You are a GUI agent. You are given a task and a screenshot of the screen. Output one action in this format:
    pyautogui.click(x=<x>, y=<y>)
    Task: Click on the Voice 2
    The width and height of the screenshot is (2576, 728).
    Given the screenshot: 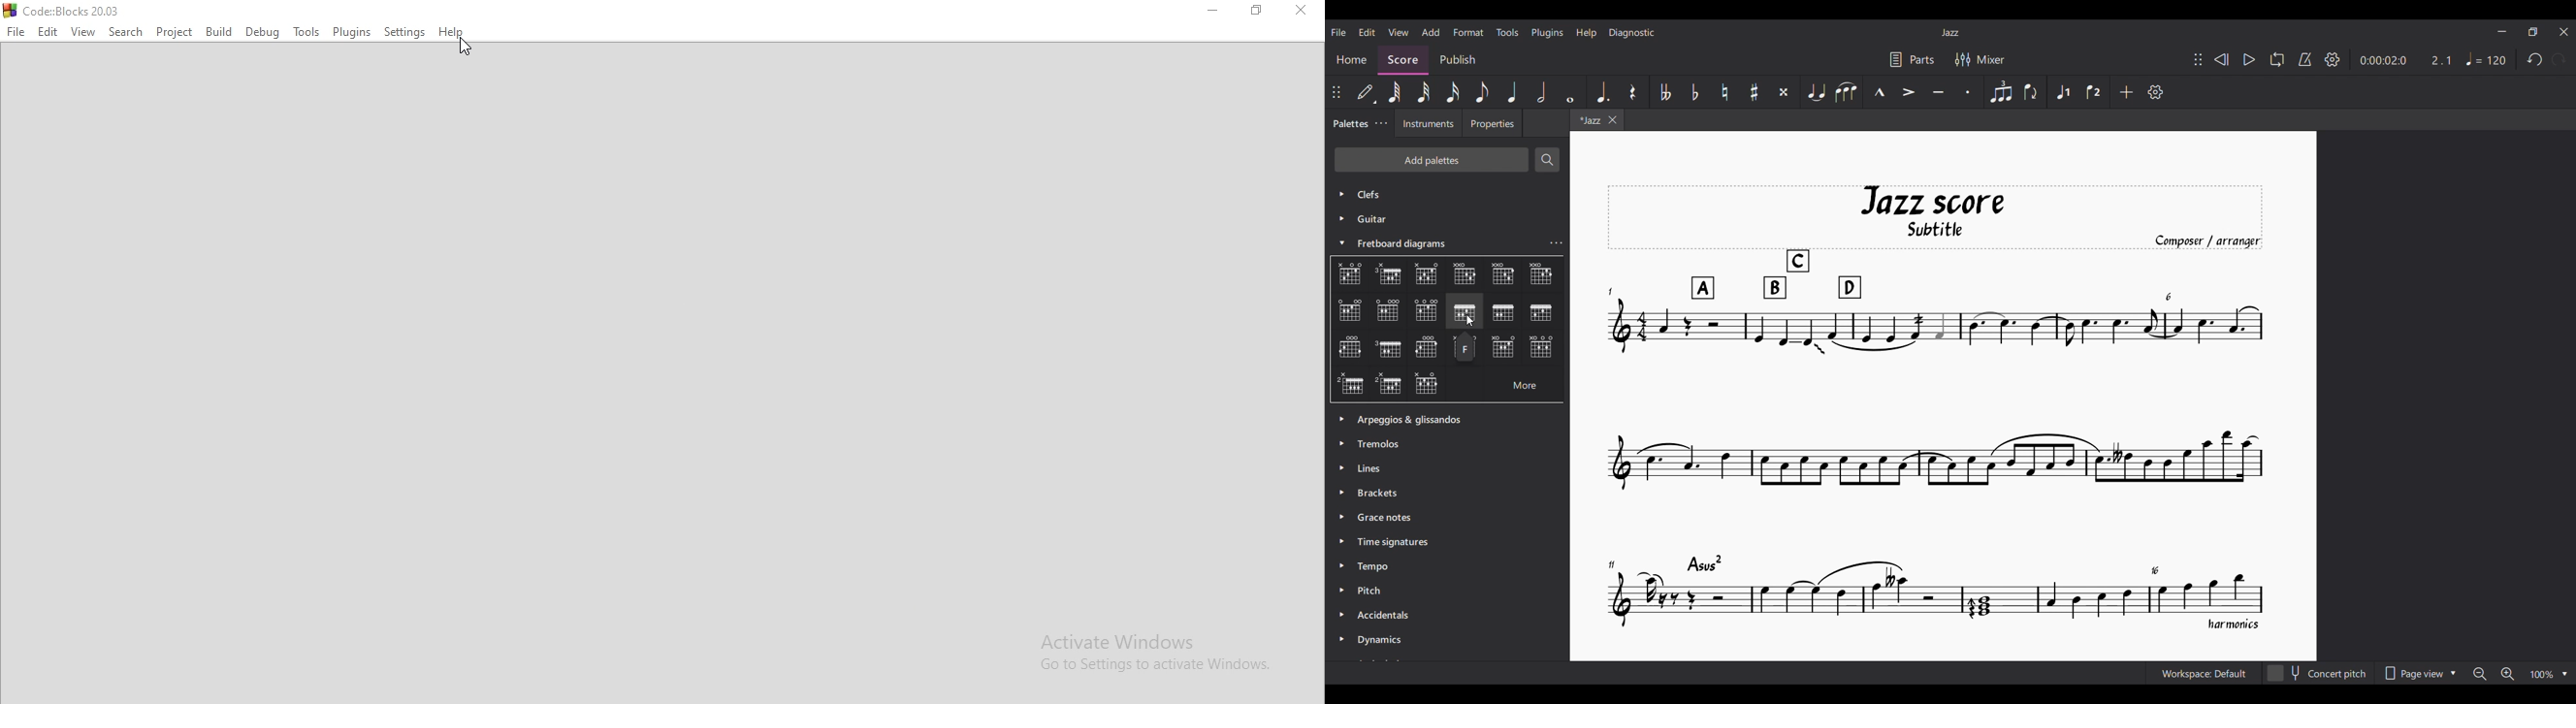 What is the action you would take?
    pyautogui.click(x=2095, y=92)
    